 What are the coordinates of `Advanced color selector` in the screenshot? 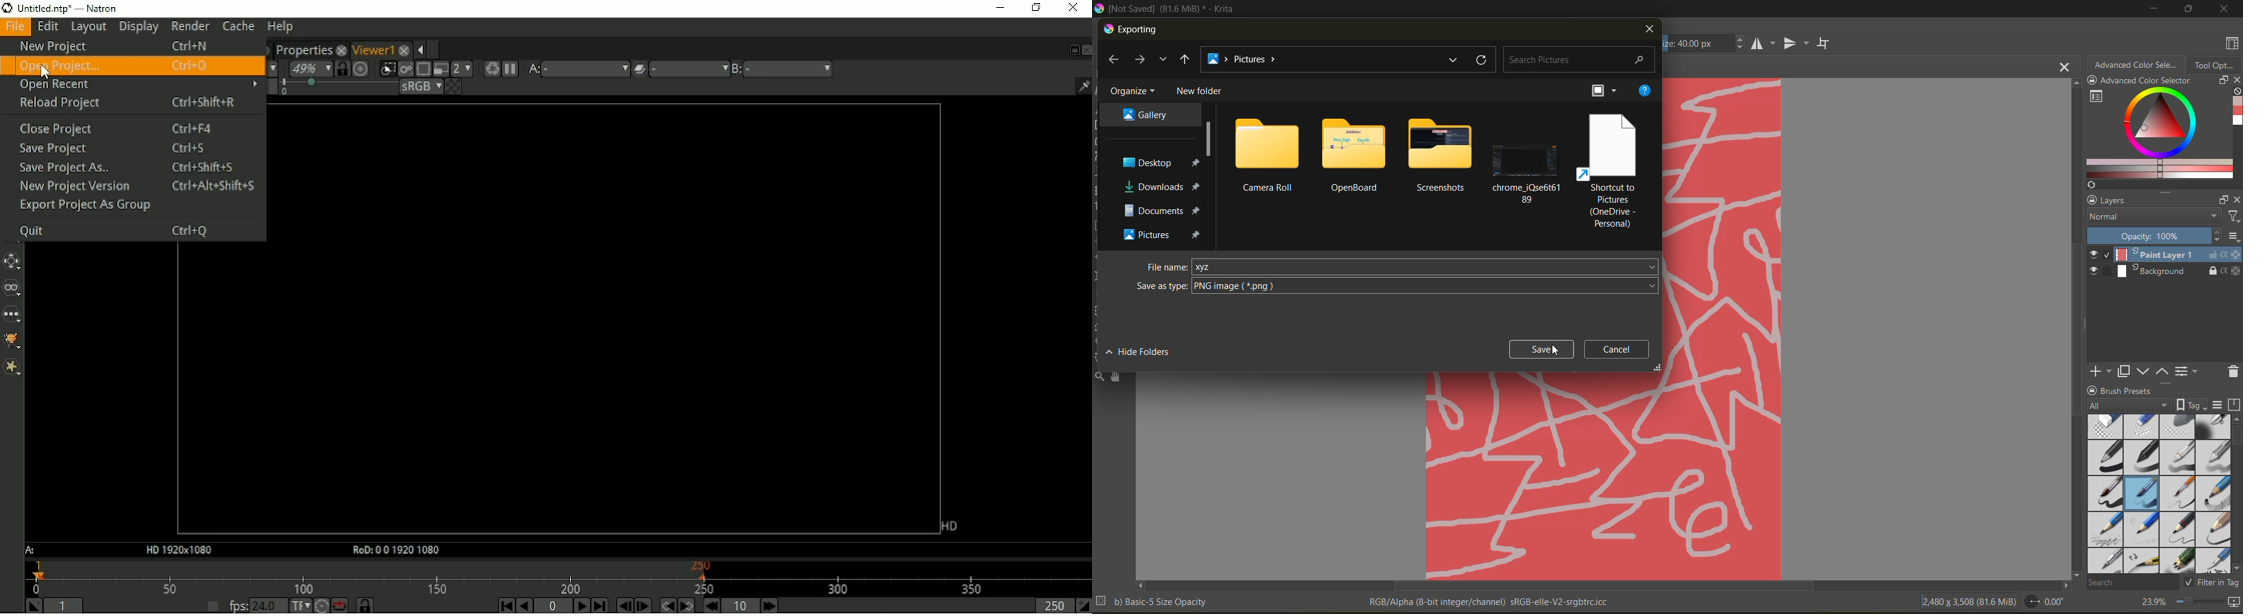 It's located at (2236, 113).